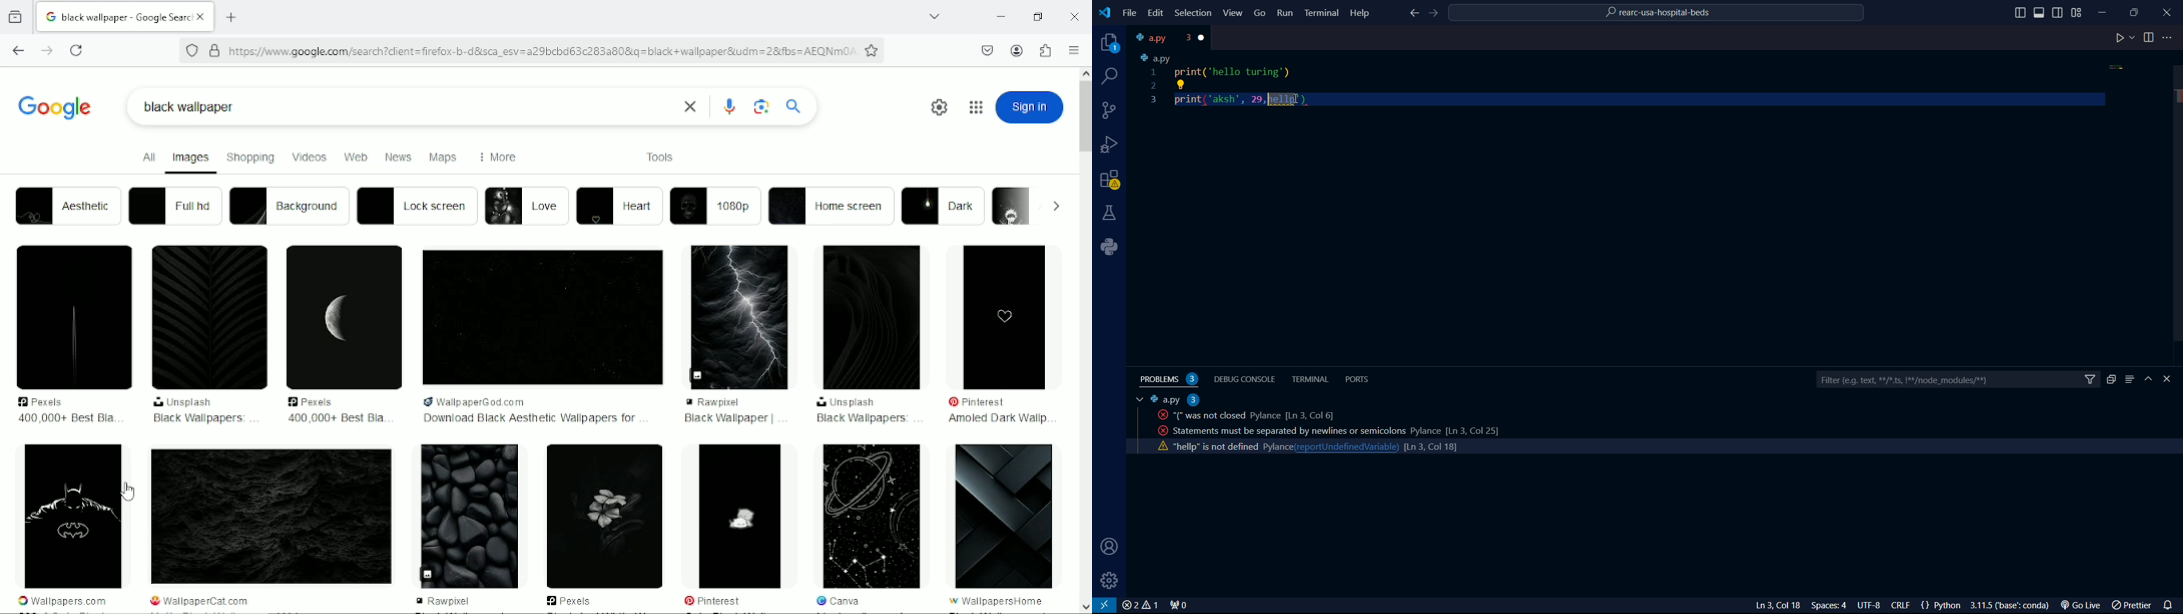  Describe the element at coordinates (541, 51) in the screenshot. I see `https://www.google.com/search client=firefox-b-d&sca_esv=a29bcbd63 c283a80&q back+wallpaper &udm=2&fbs=aeqnmoa` at that location.